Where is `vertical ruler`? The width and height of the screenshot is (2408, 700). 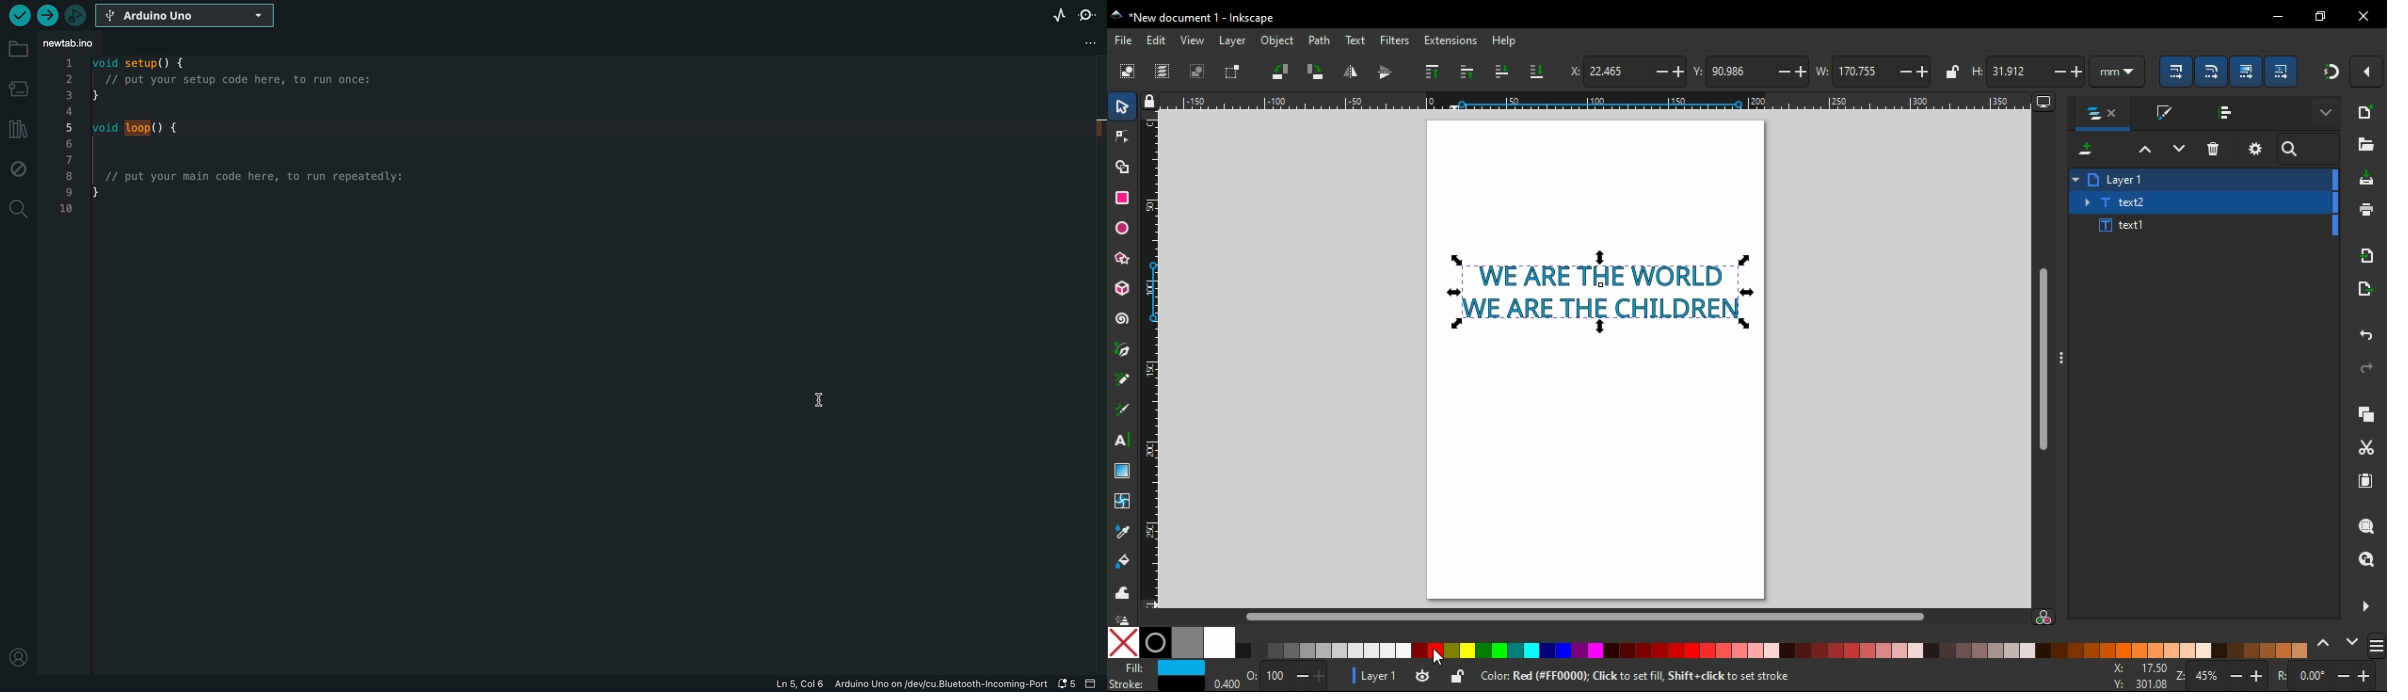
vertical ruler is located at coordinates (1157, 363).